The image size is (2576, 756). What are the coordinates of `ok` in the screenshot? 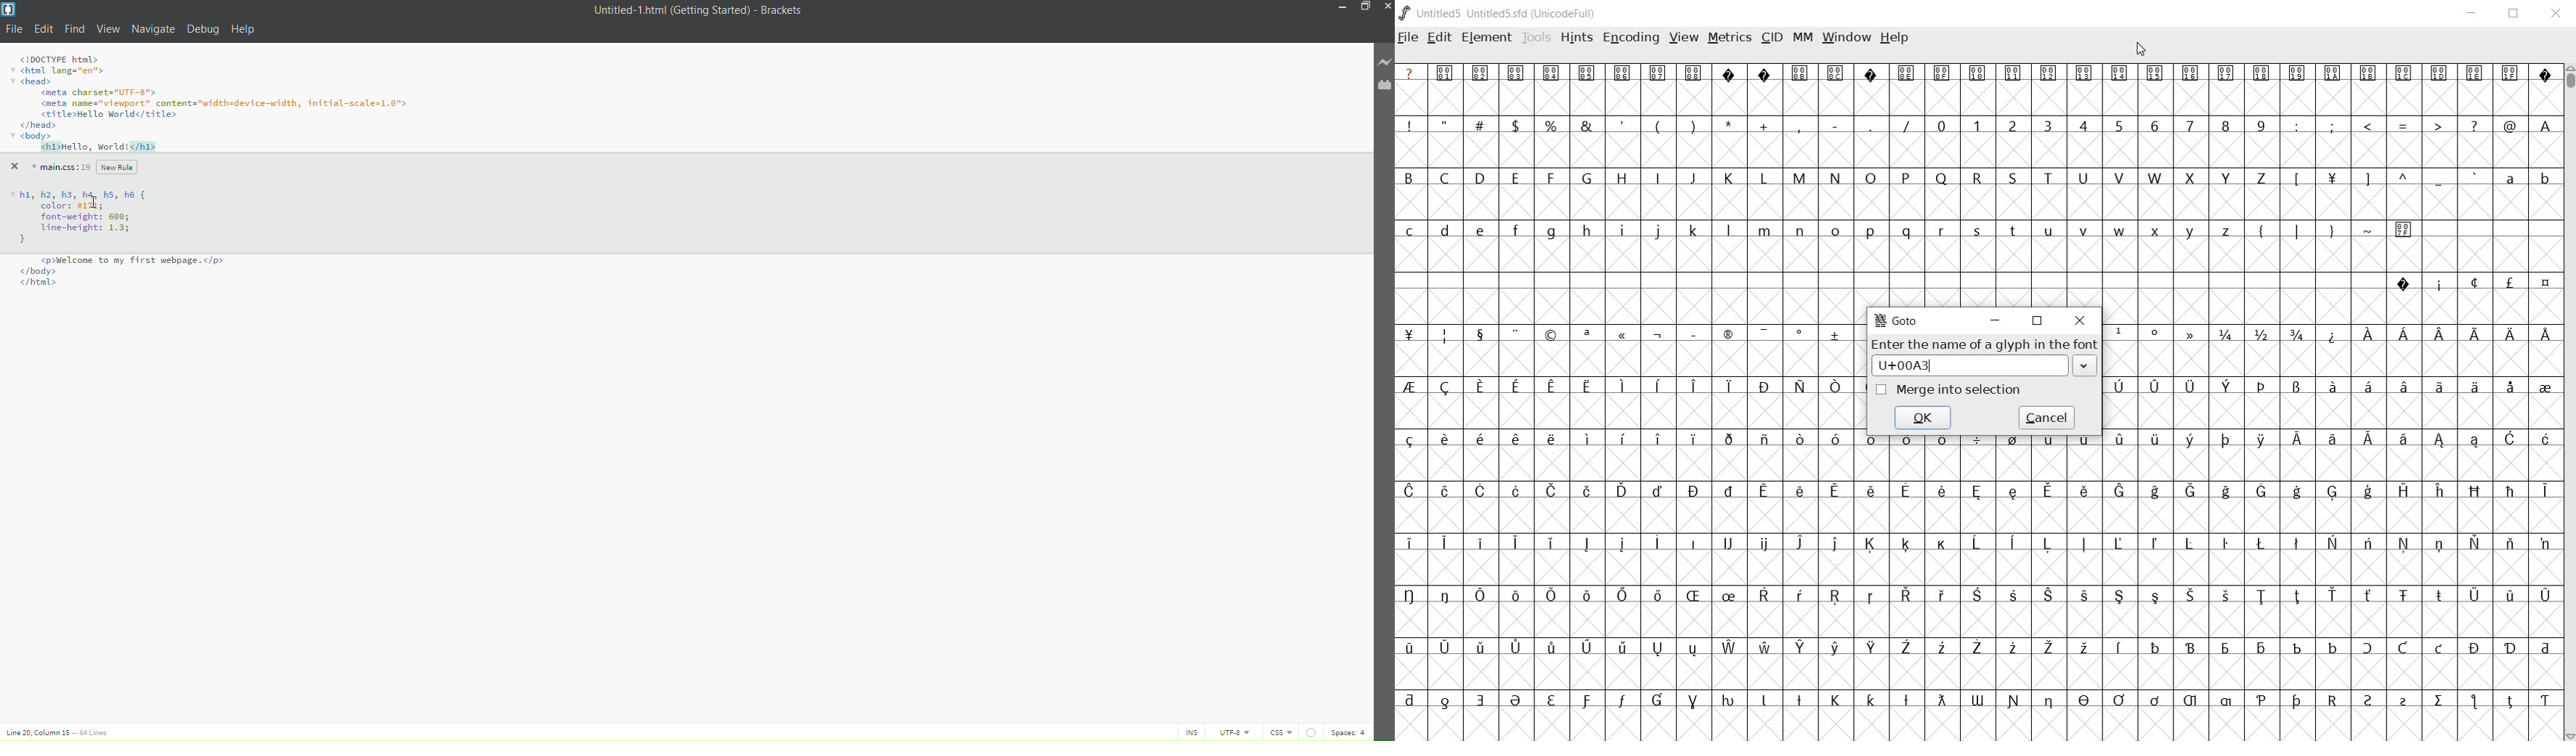 It's located at (1923, 417).